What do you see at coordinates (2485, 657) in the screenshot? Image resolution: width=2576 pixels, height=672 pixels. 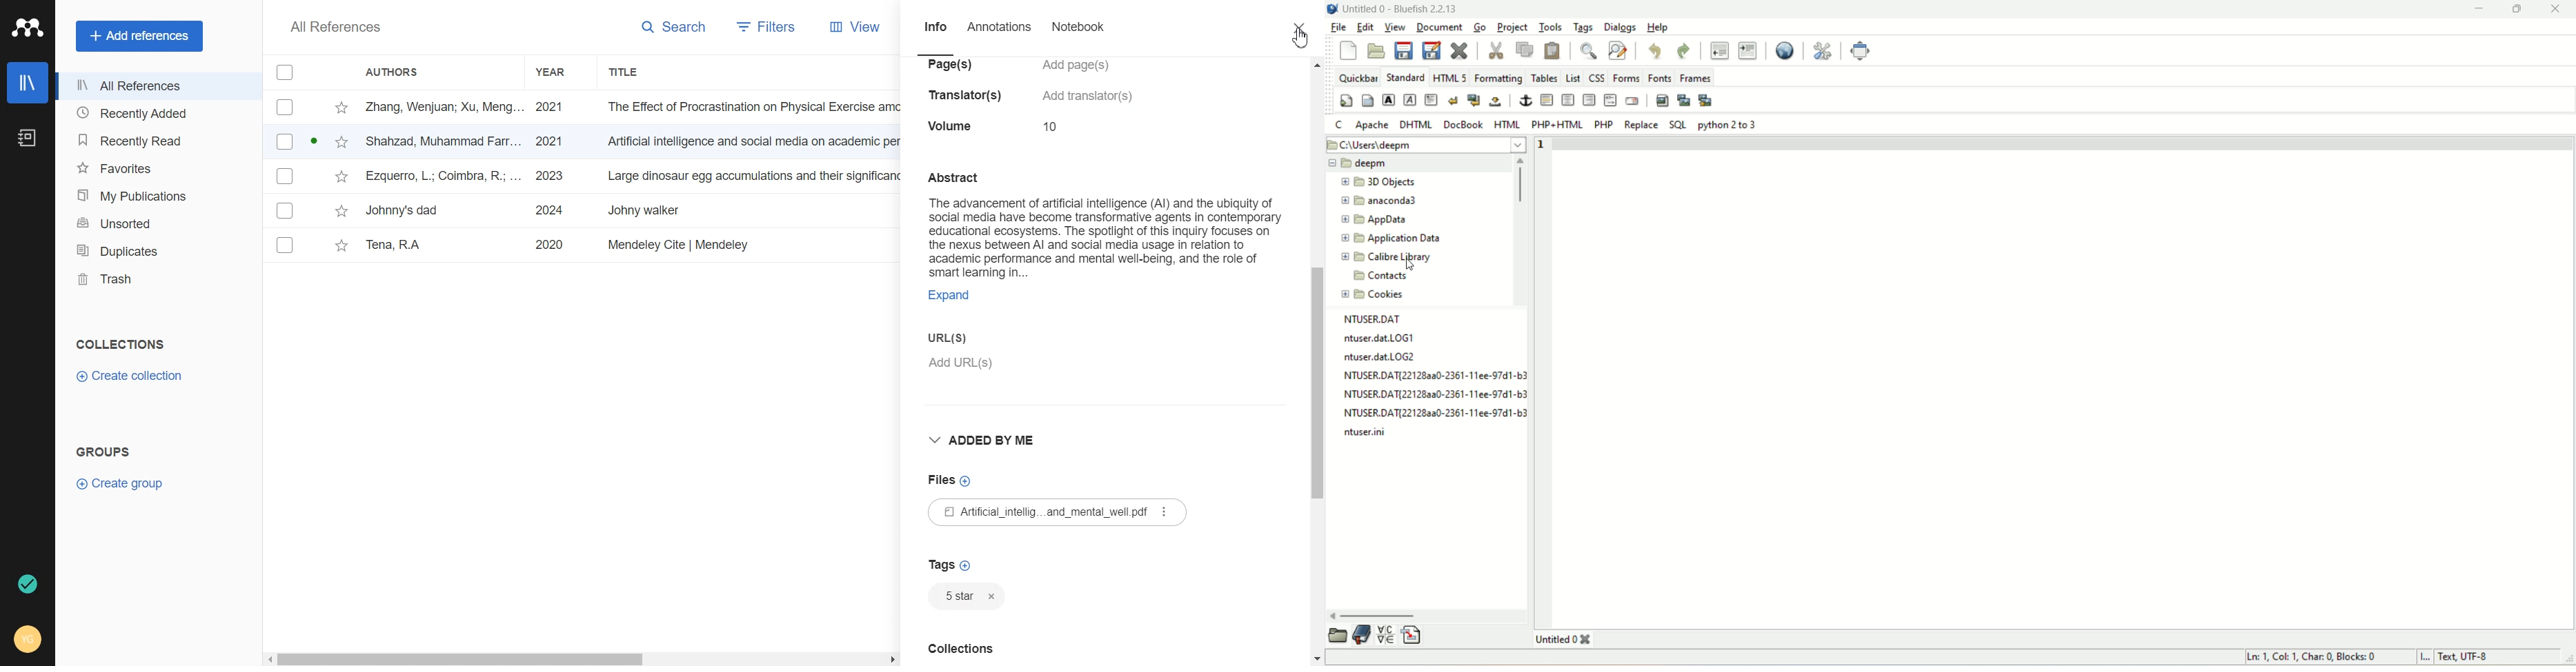 I see `text, UTF-8` at bounding box center [2485, 657].